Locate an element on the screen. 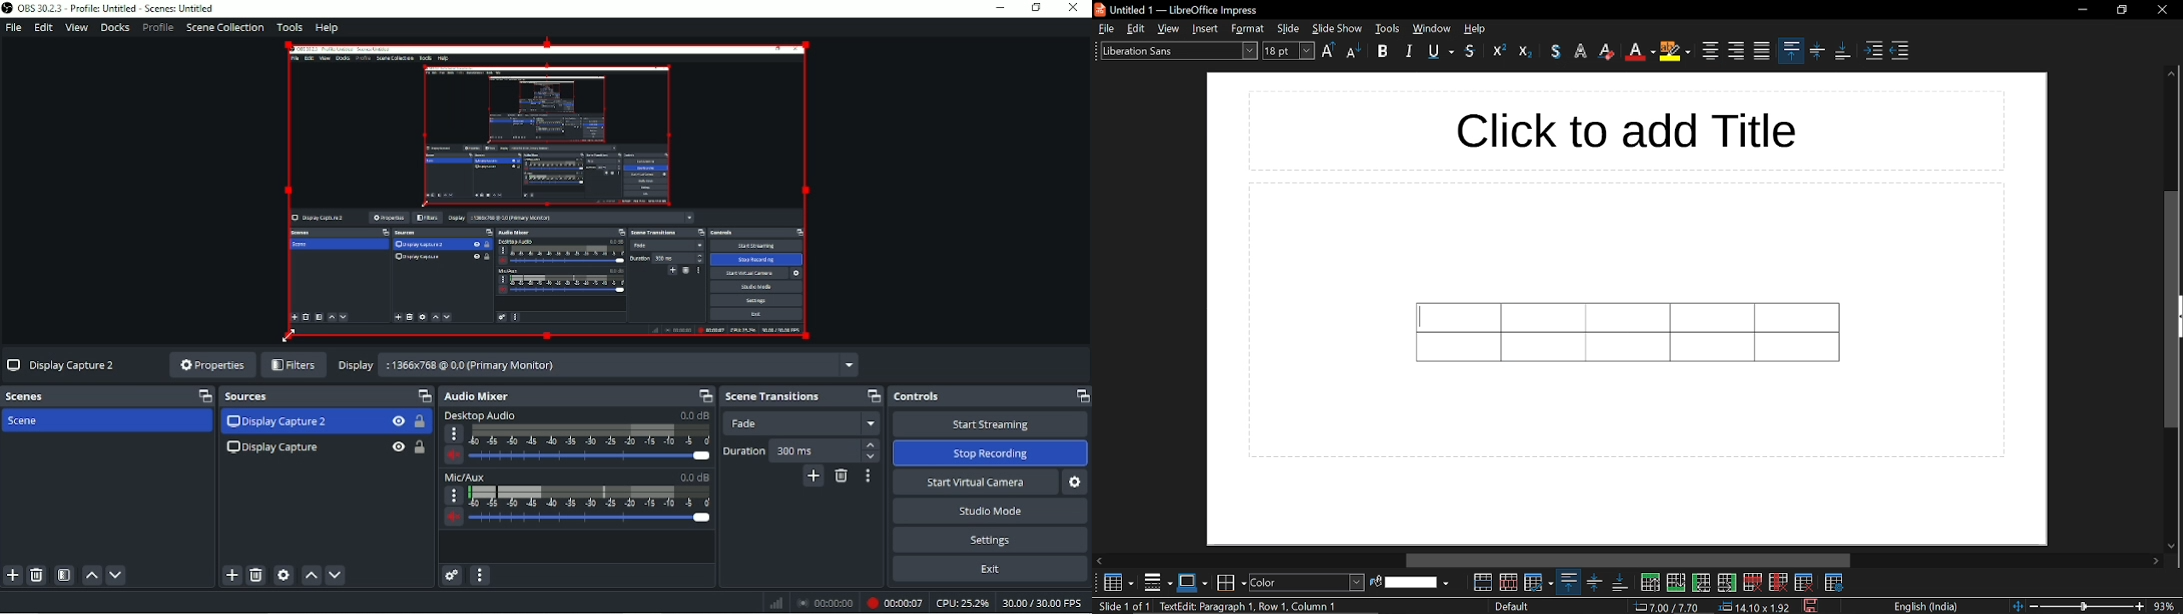 The height and width of the screenshot is (616, 2184). Remove cofigurable transition is located at coordinates (843, 476).